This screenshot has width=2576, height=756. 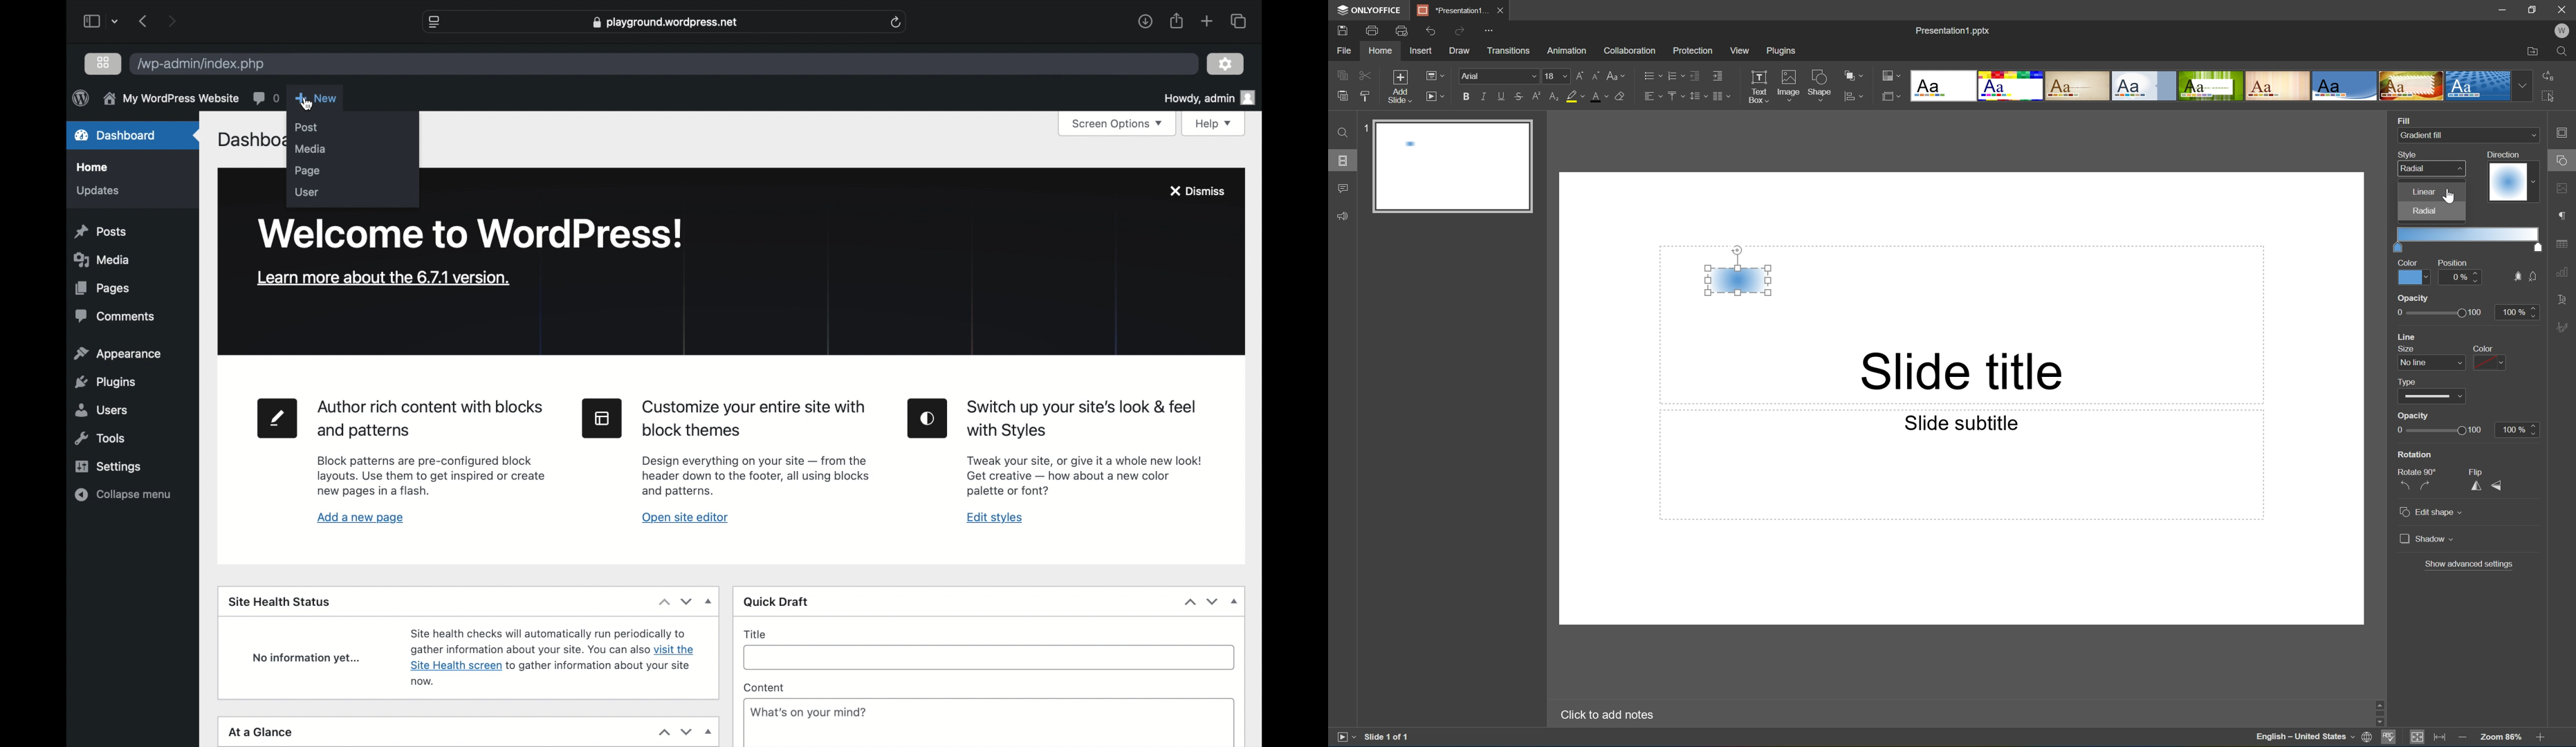 I want to click on Close, so click(x=1499, y=9).